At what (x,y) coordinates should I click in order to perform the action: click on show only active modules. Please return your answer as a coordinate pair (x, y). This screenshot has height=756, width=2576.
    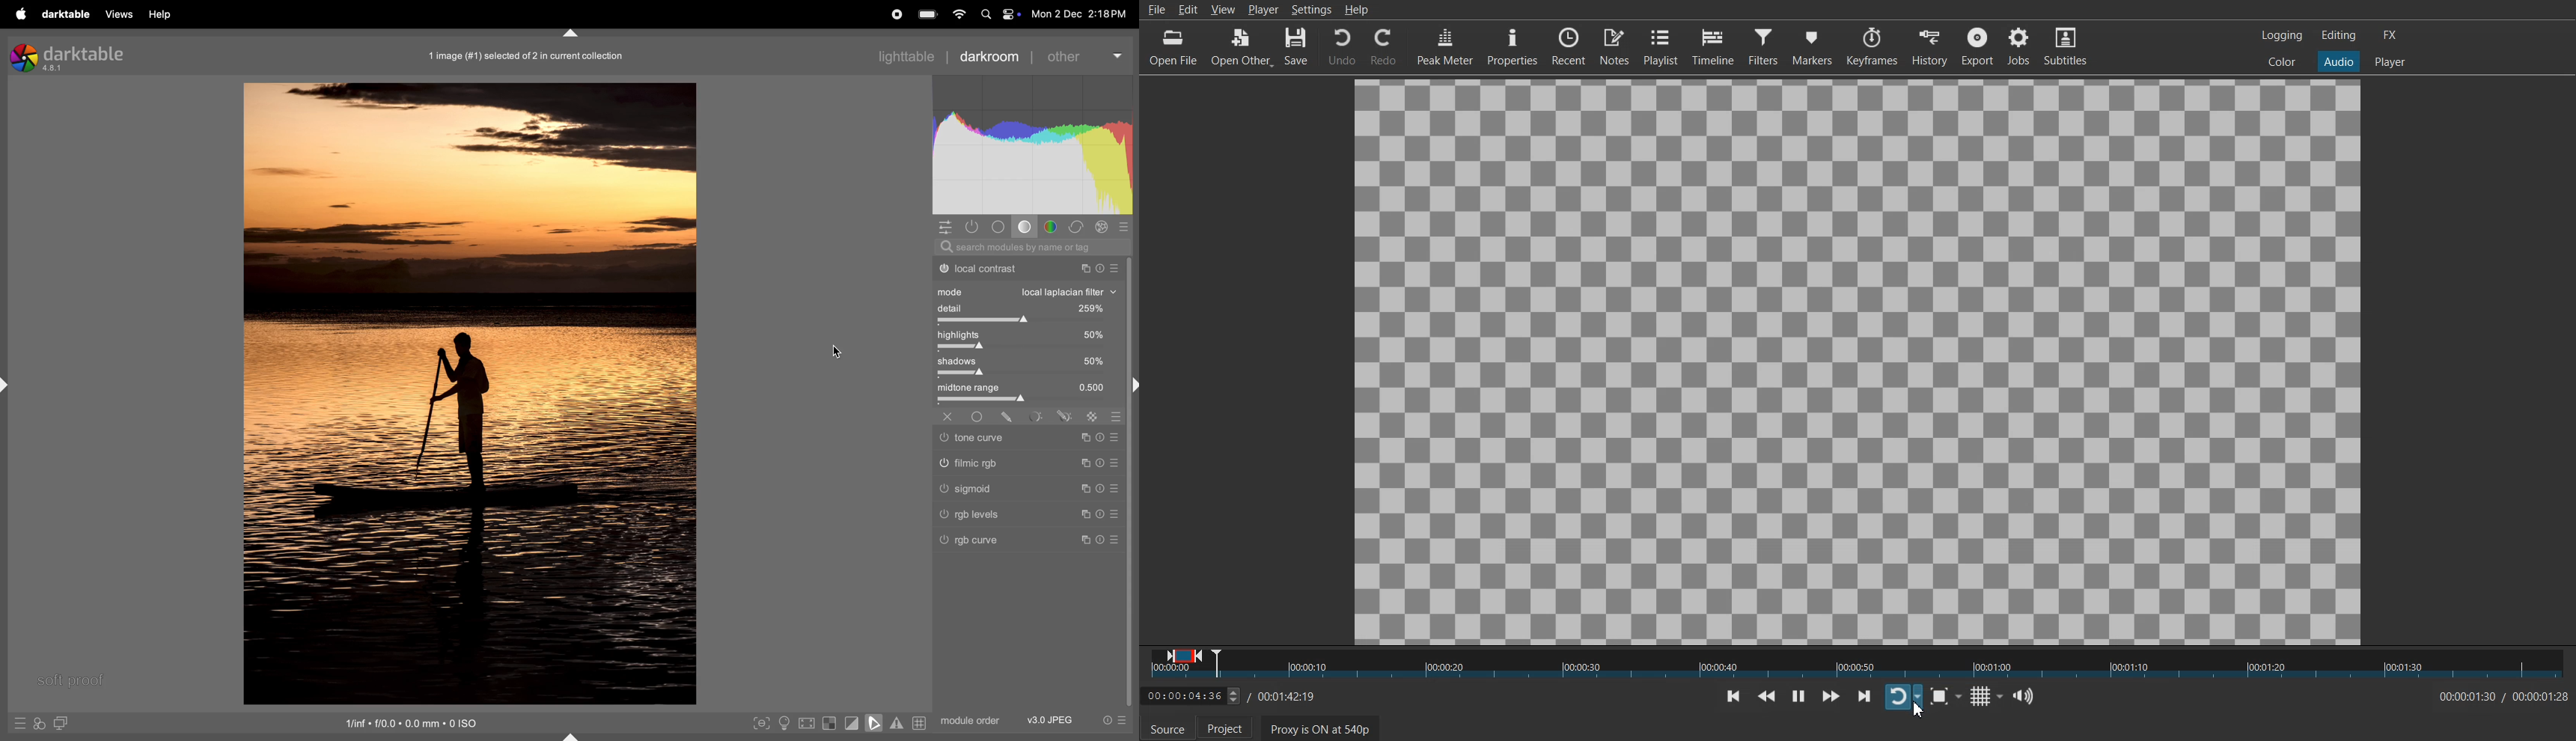
    Looking at the image, I should click on (972, 227).